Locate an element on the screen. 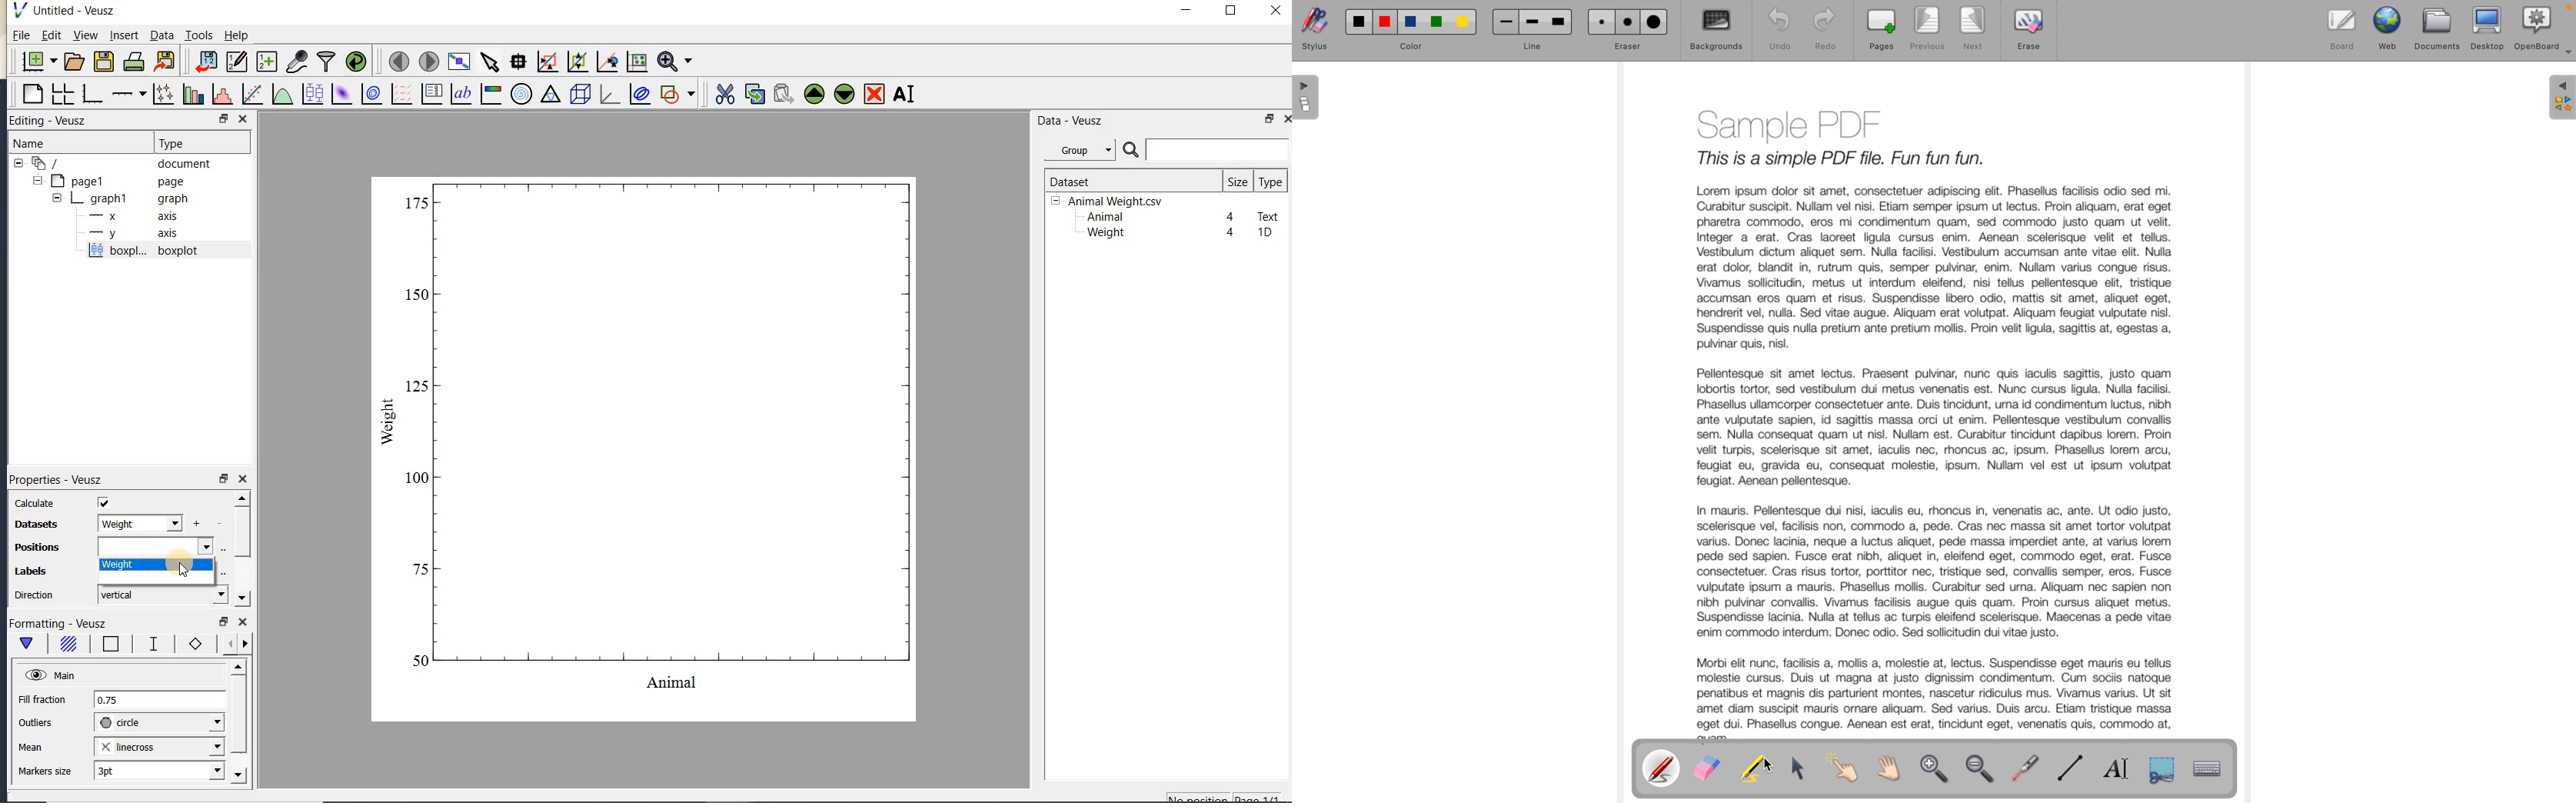 The width and height of the screenshot is (2576, 812). File is located at coordinates (22, 35).